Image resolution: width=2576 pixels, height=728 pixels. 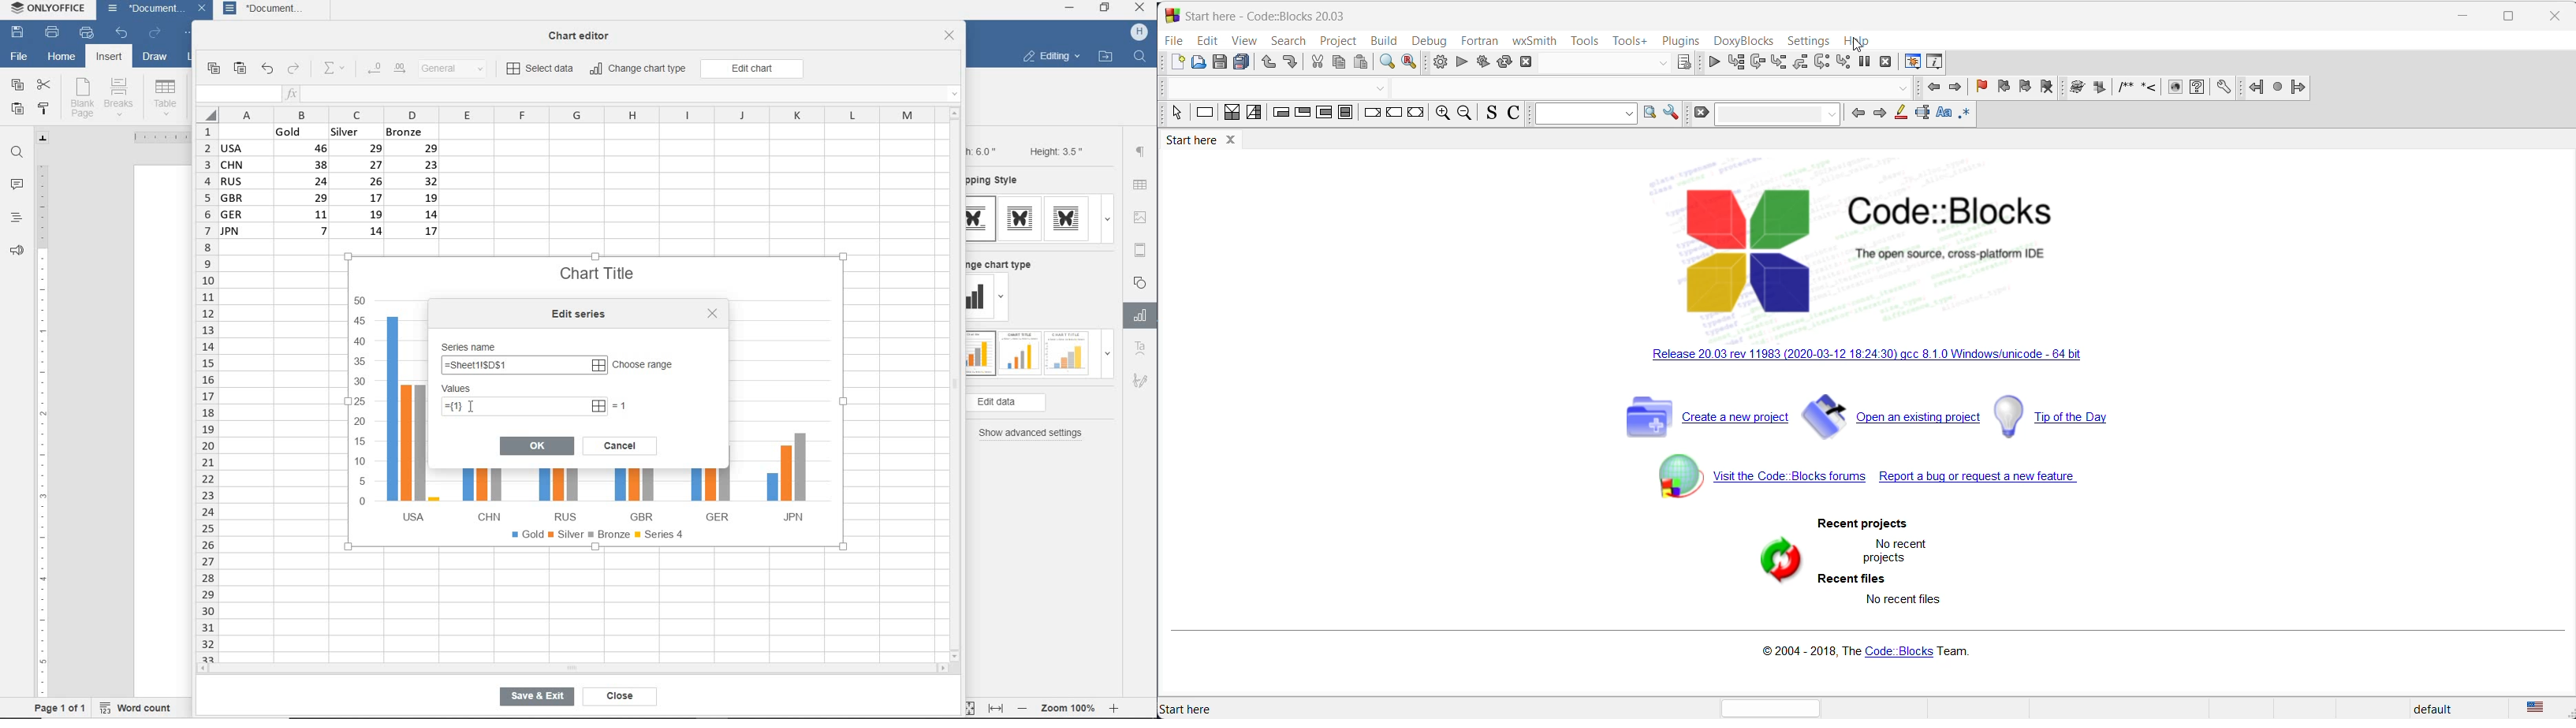 What do you see at coordinates (1903, 91) in the screenshot?
I see `dropdown button` at bounding box center [1903, 91].